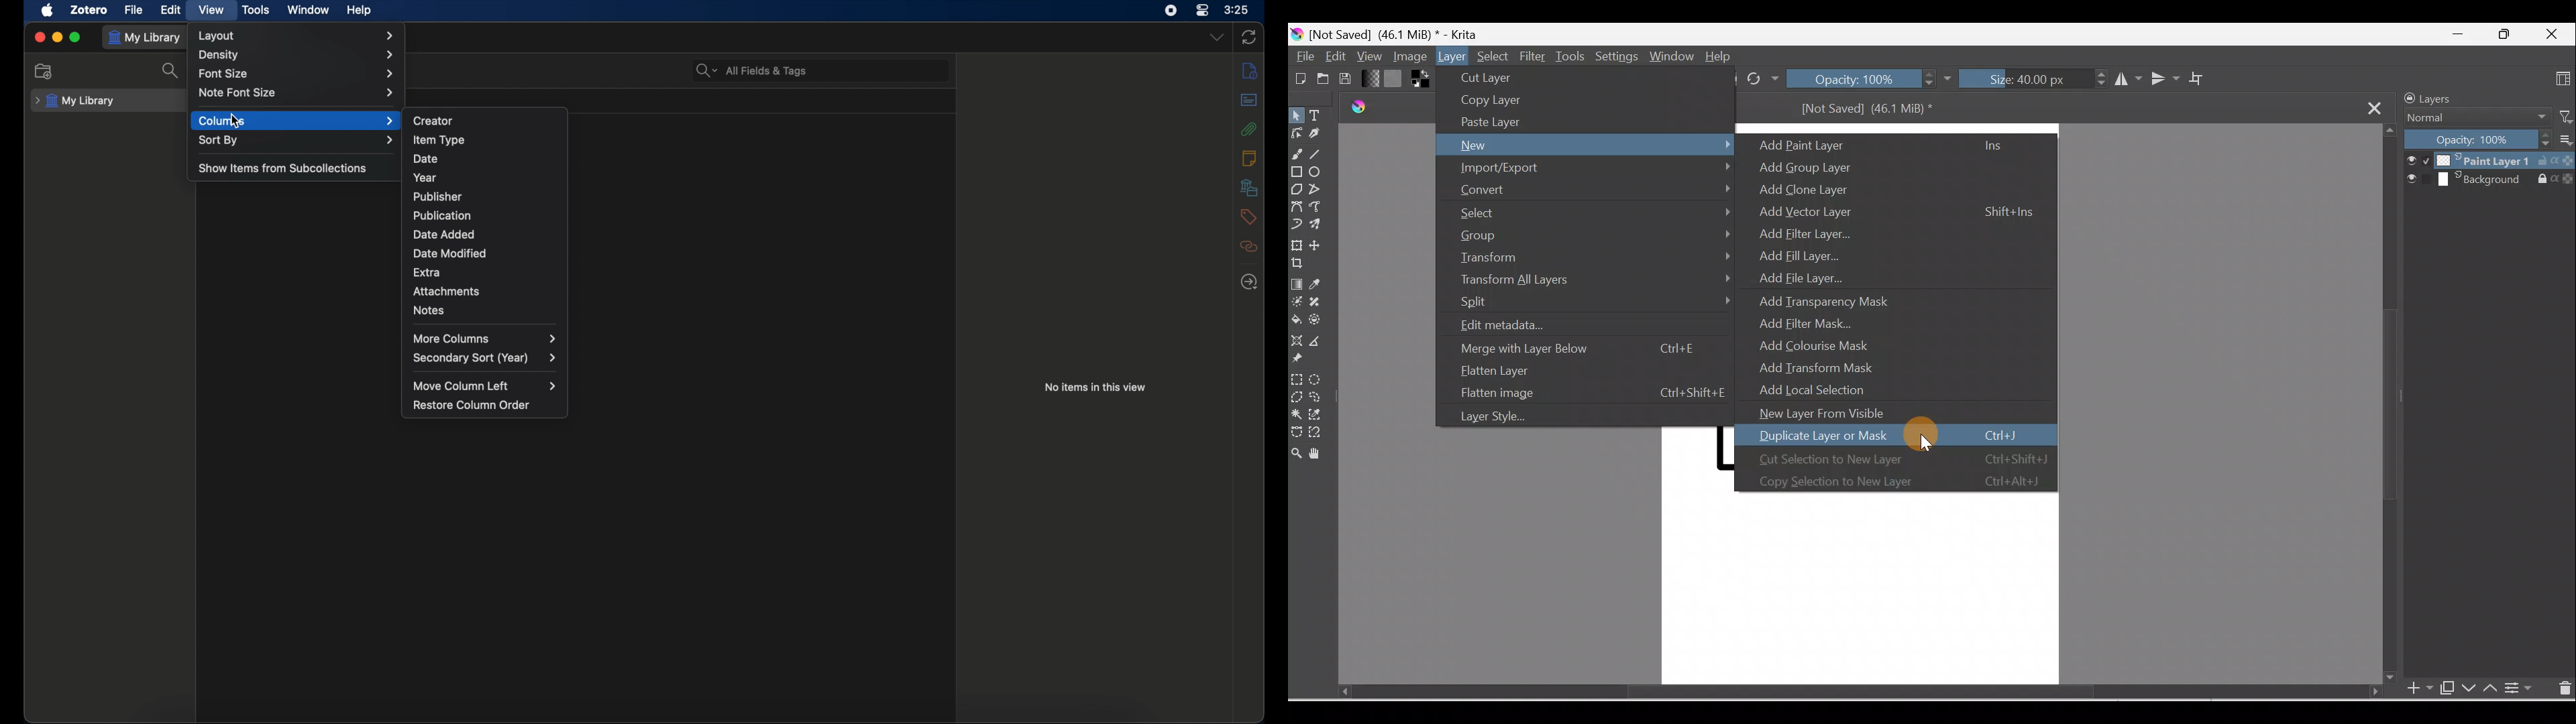  Describe the element at coordinates (1452, 56) in the screenshot. I see `Layer` at that location.